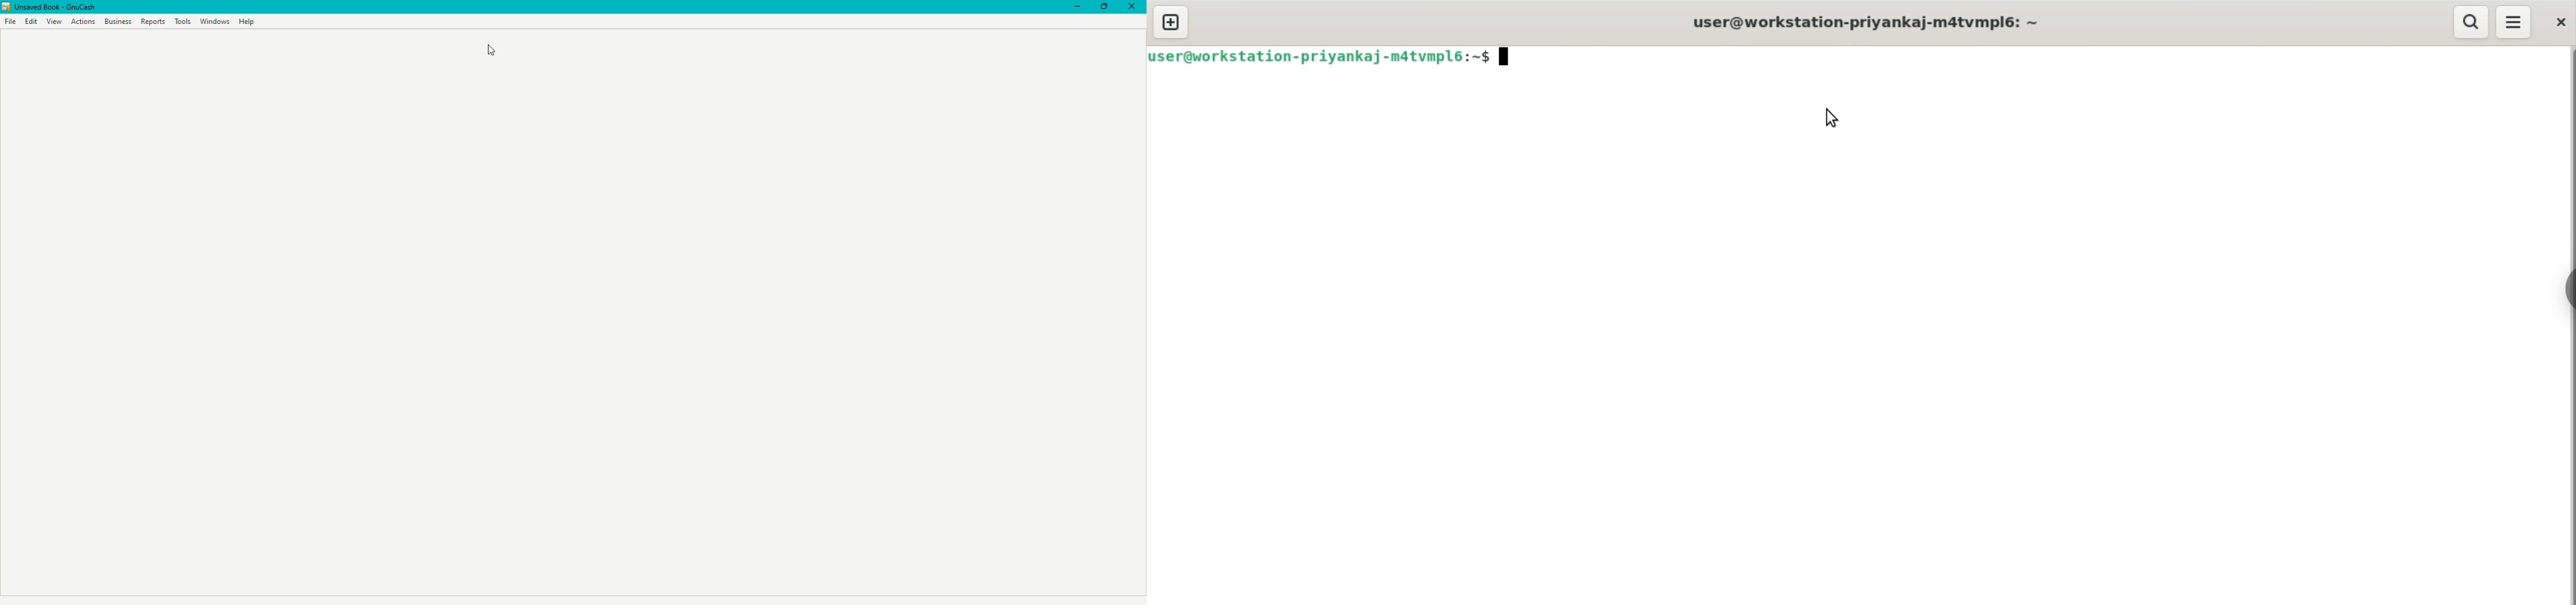 This screenshot has height=616, width=2576. Describe the element at coordinates (154, 21) in the screenshot. I see `Reports` at that location.